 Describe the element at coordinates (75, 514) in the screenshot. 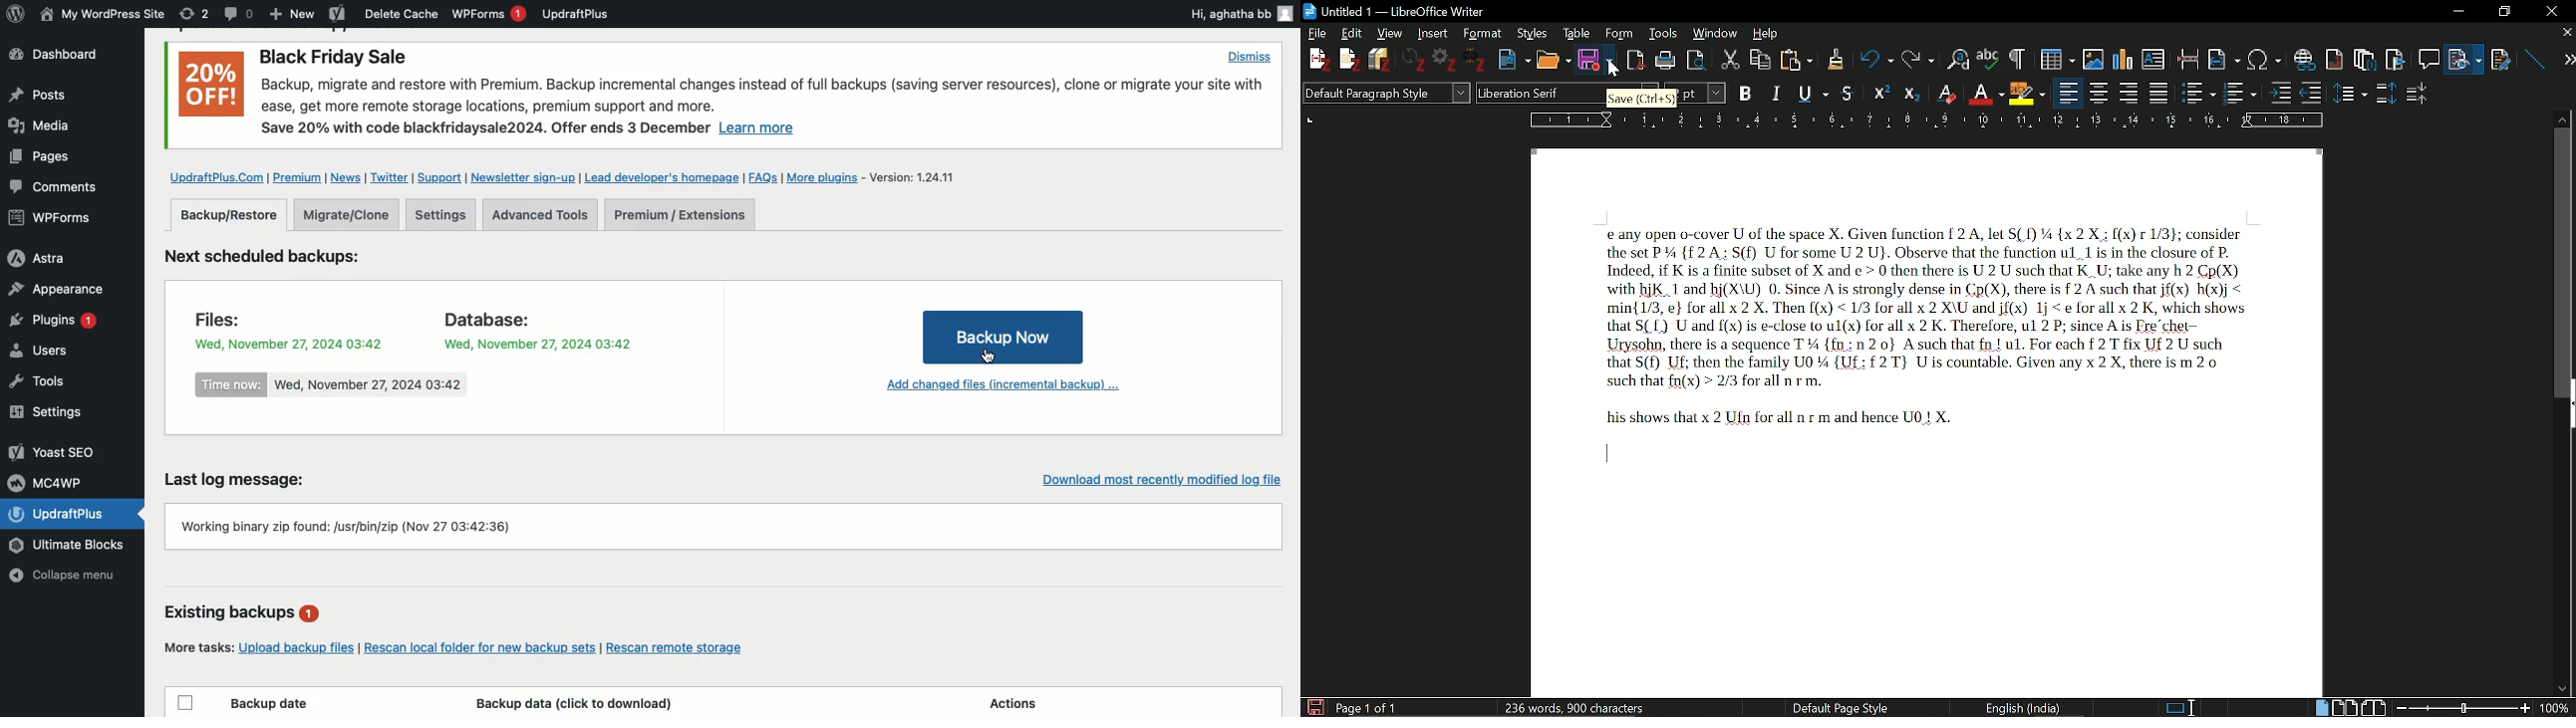

I see `UpdraftPlus` at that location.